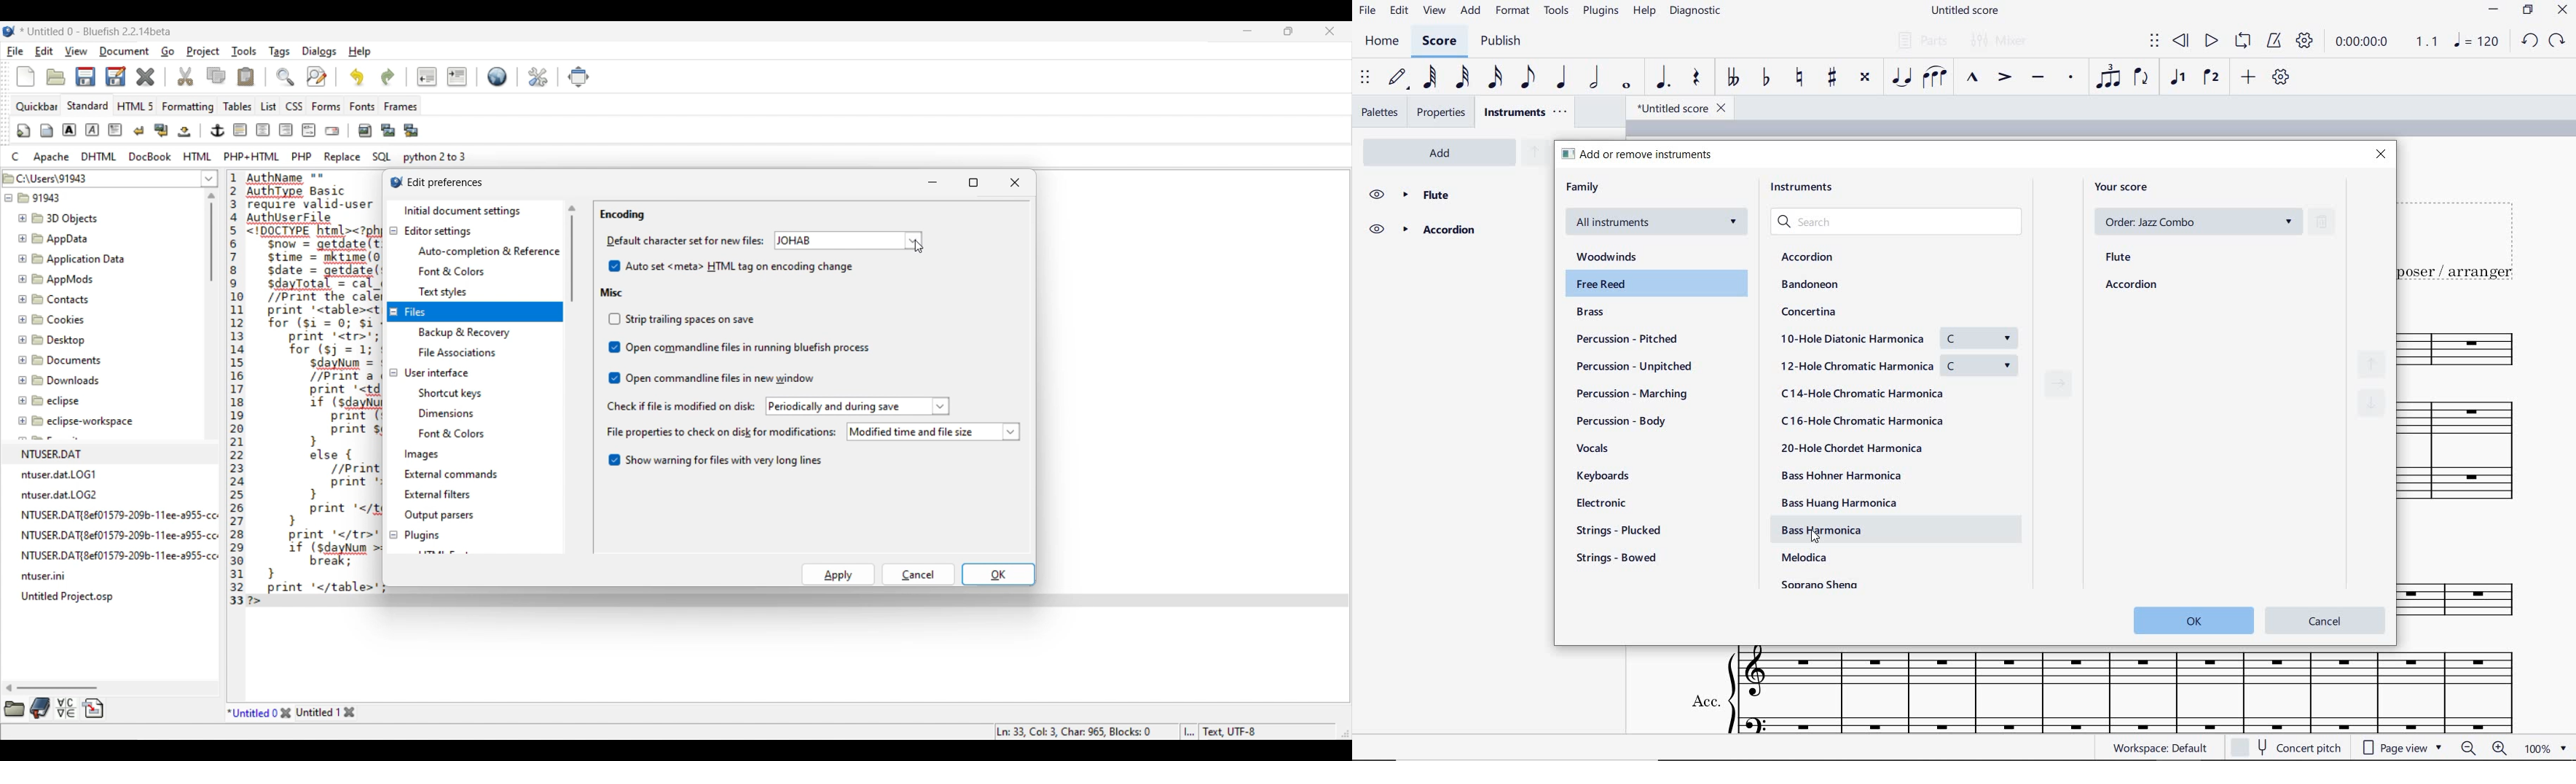  I want to click on Bass Huang Harmonica, so click(1837, 503).